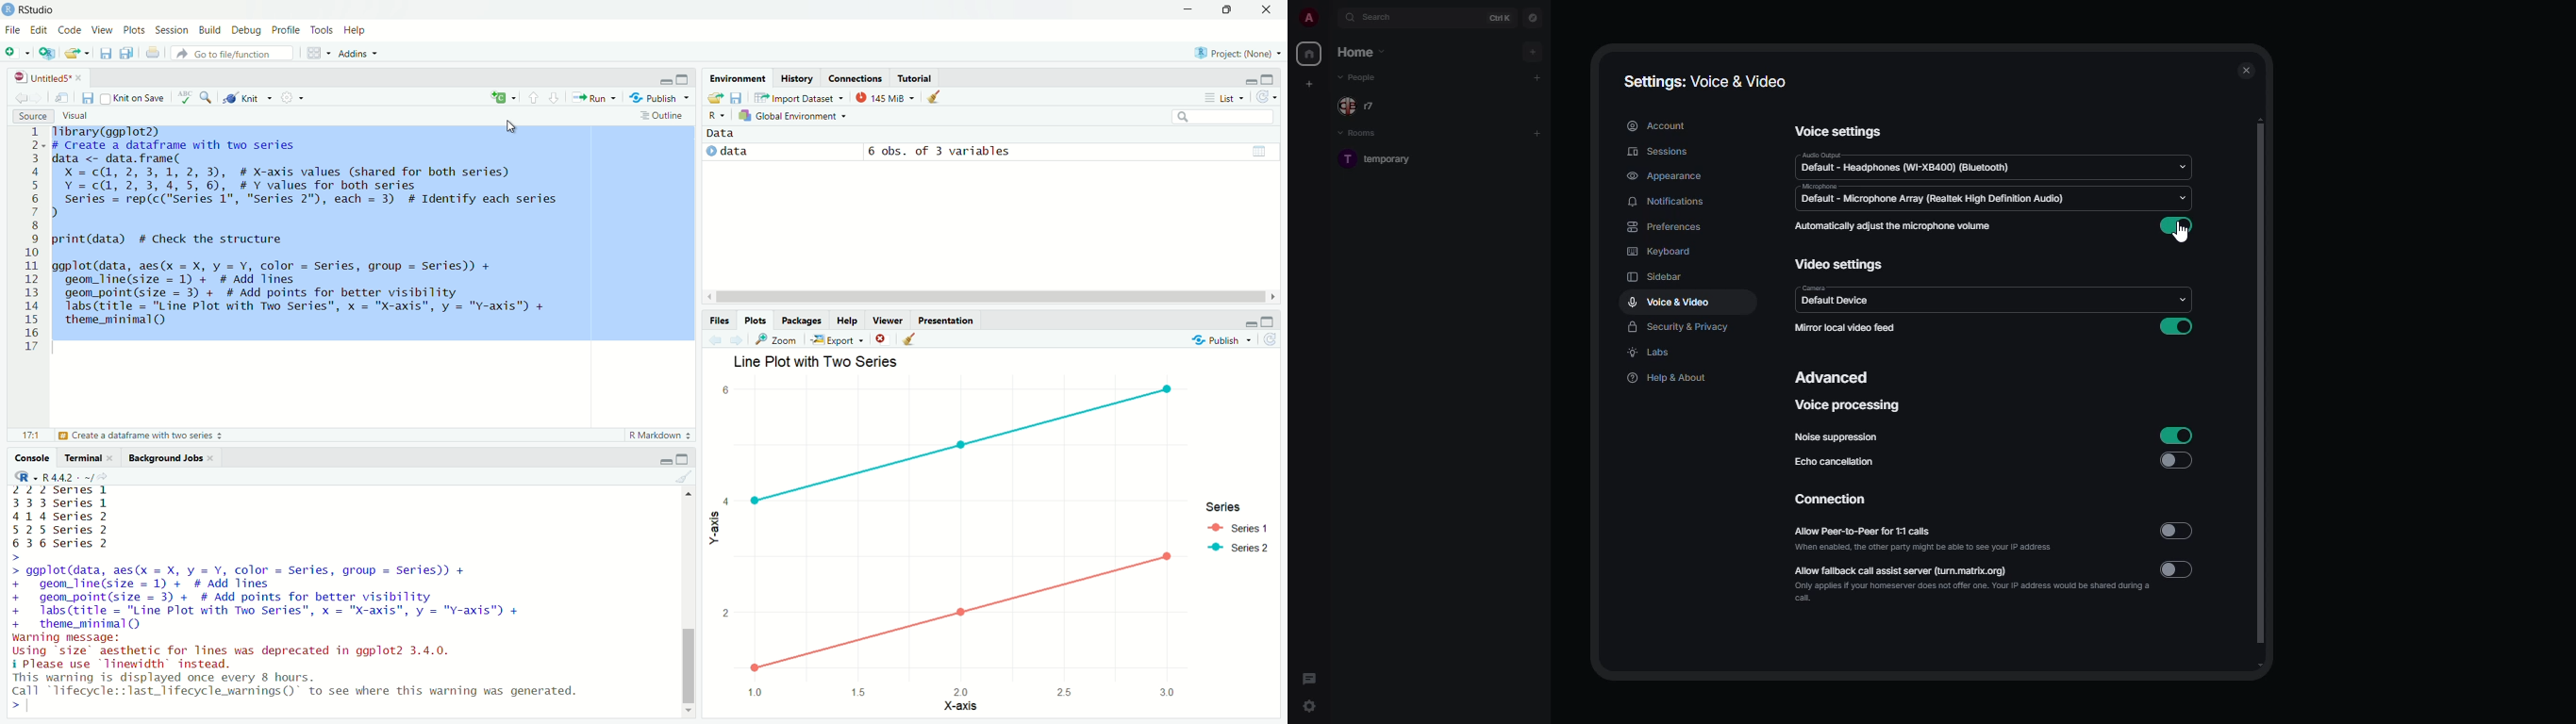  Describe the element at coordinates (758, 321) in the screenshot. I see `Plots` at that location.